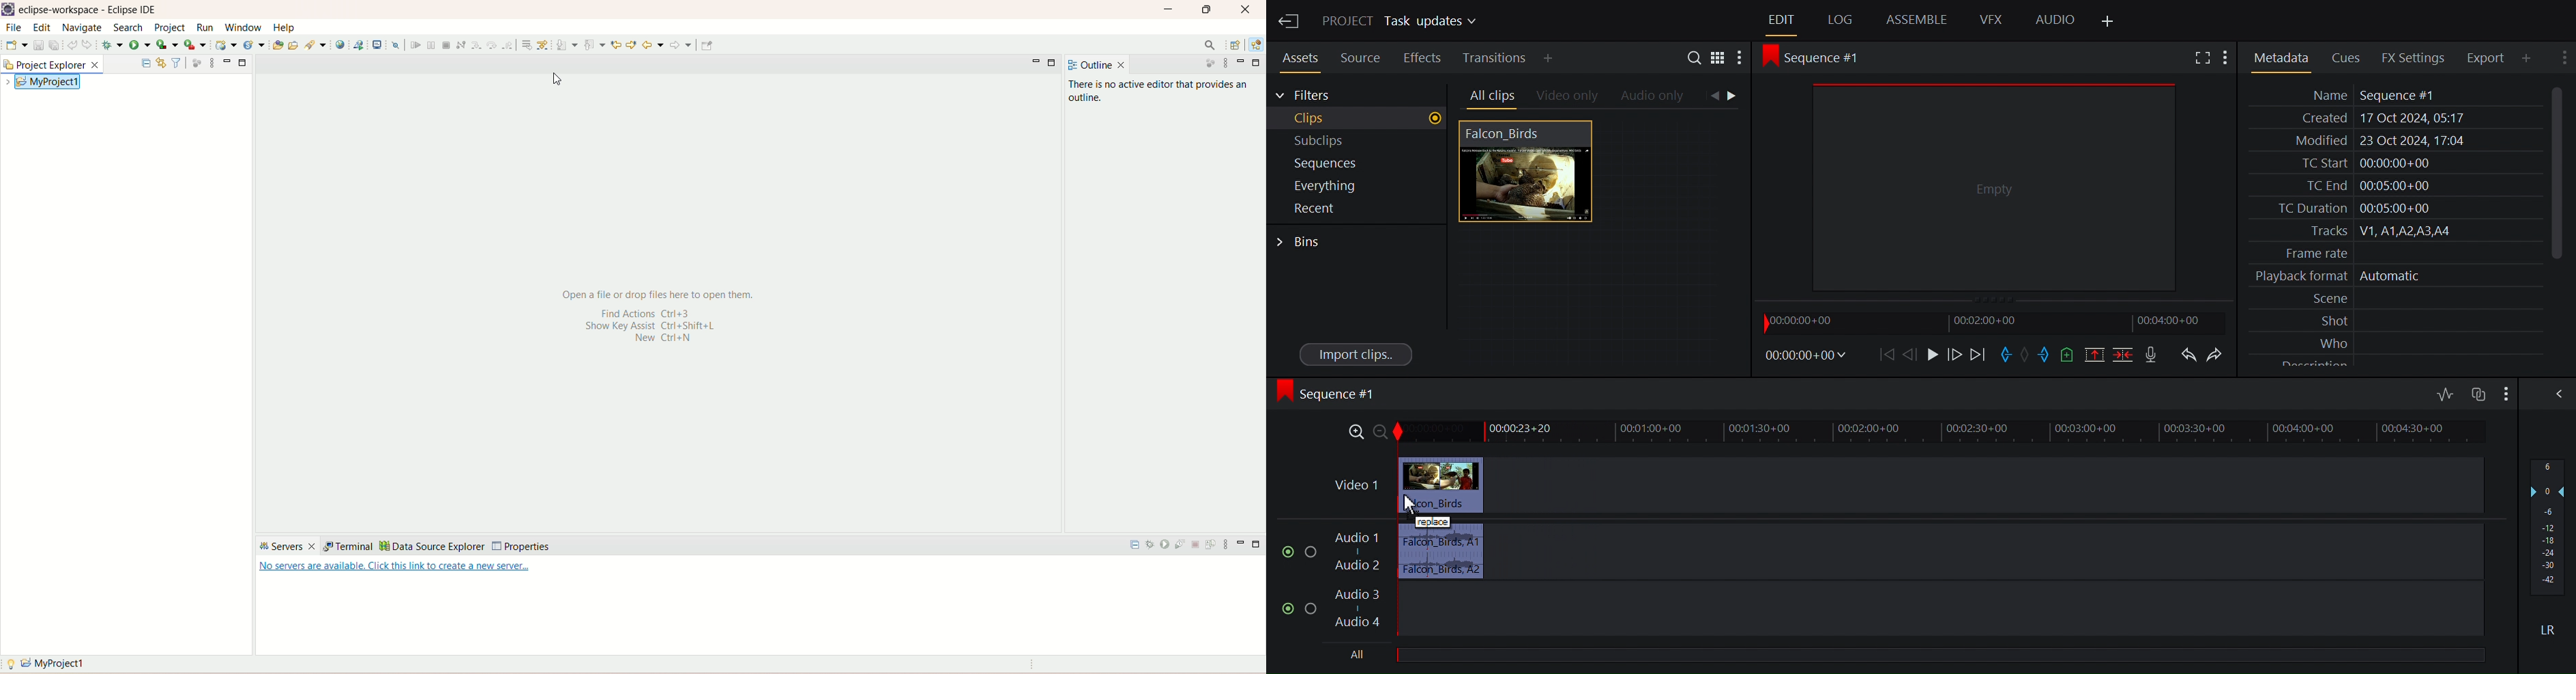 The height and width of the screenshot is (700, 2576). What do you see at coordinates (1099, 65) in the screenshot?
I see `outline` at bounding box center [1099, 65].